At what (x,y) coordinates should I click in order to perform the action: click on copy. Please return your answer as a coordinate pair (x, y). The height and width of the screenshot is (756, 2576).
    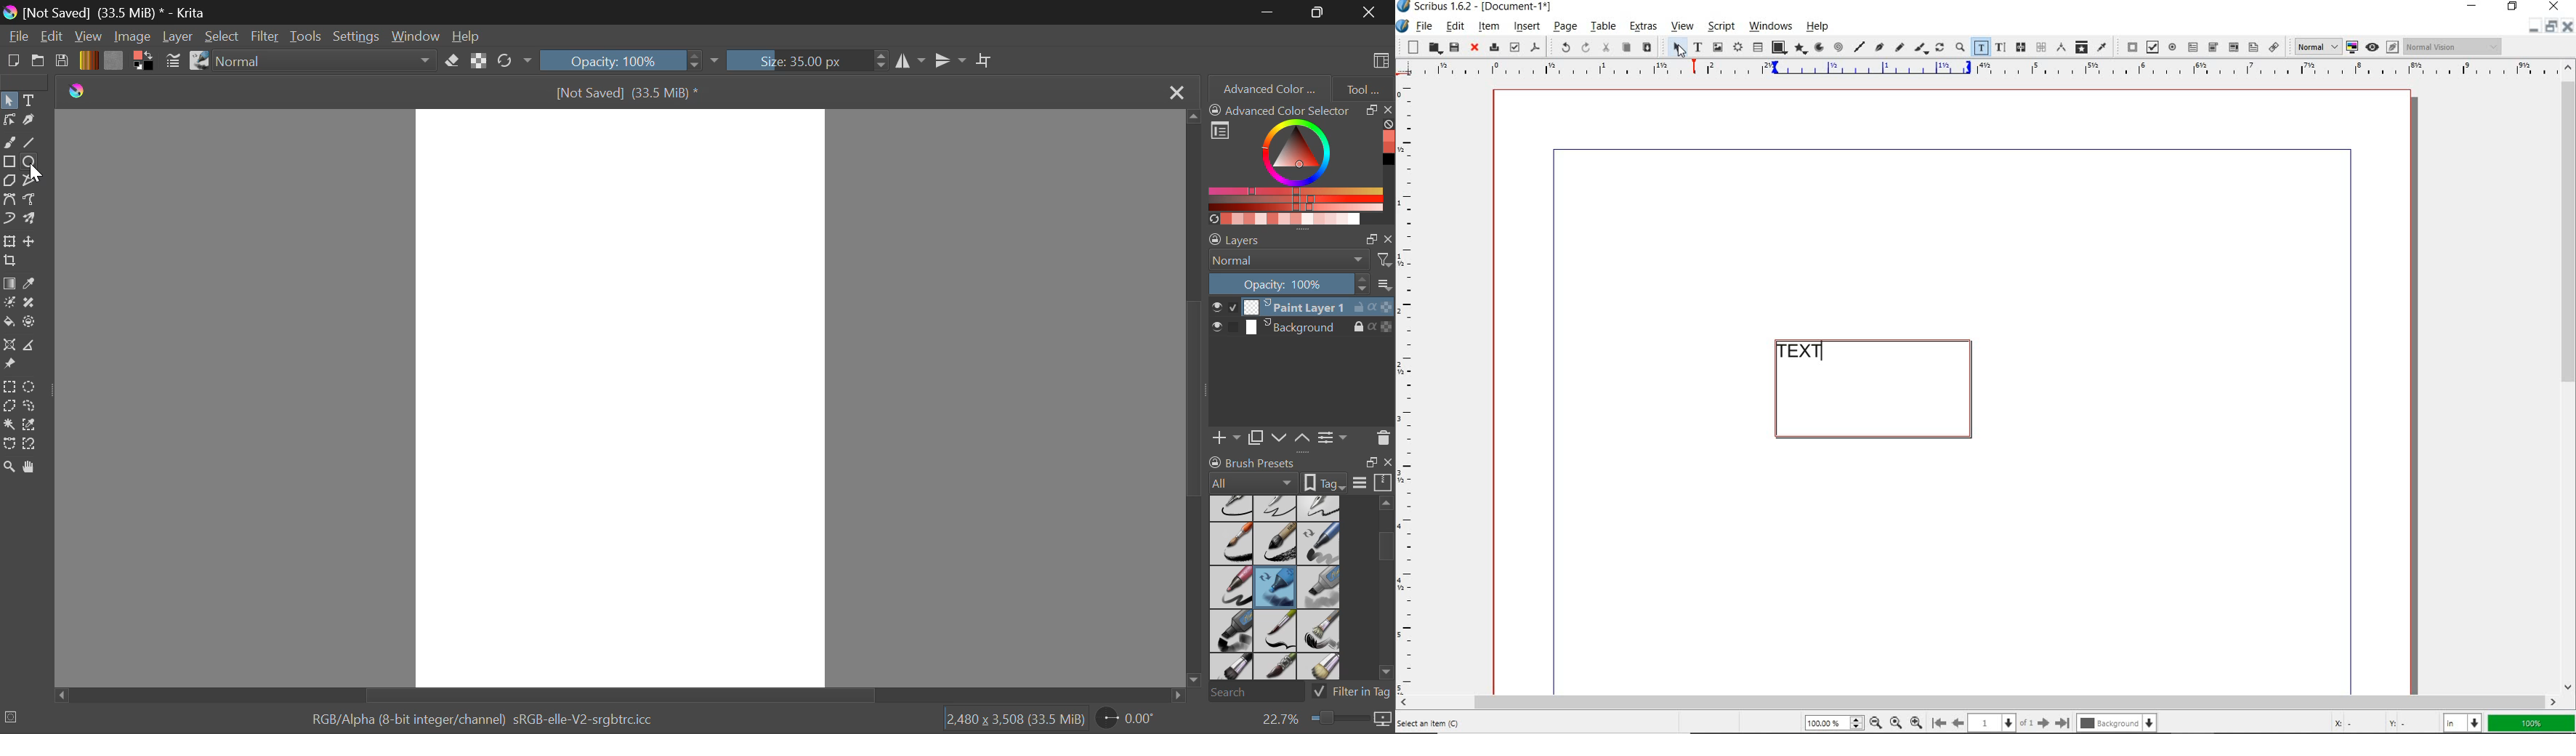
    Looking at the image, I should click on (1626, 49).